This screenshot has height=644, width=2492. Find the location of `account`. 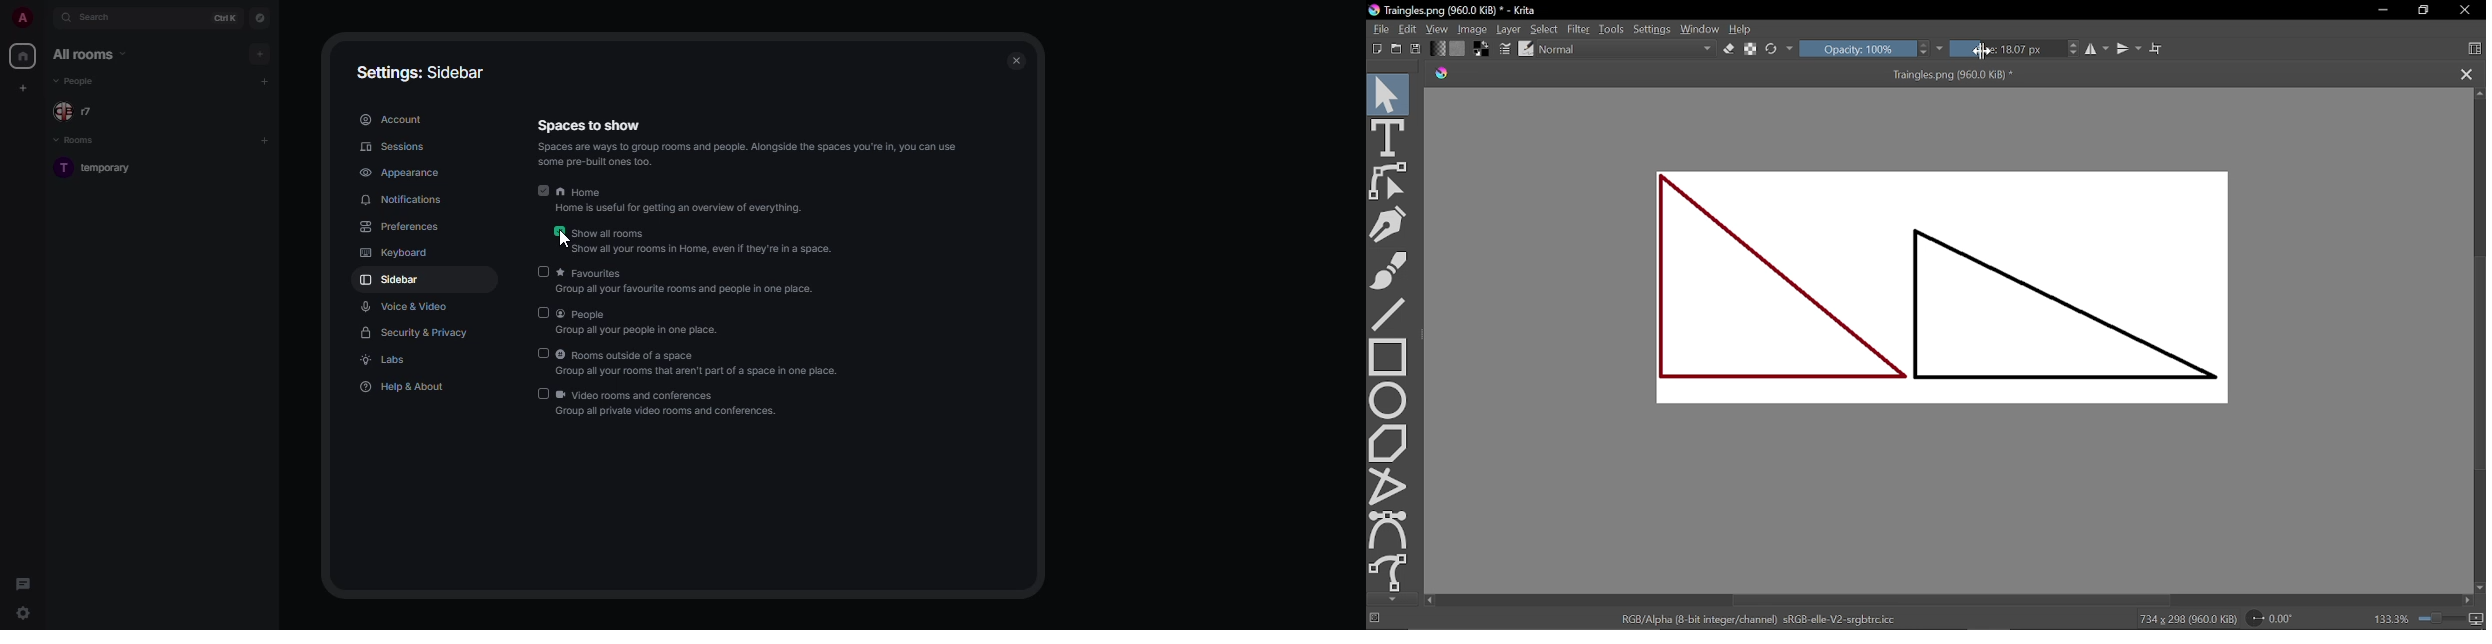

account is located at coordinates (390, 120).